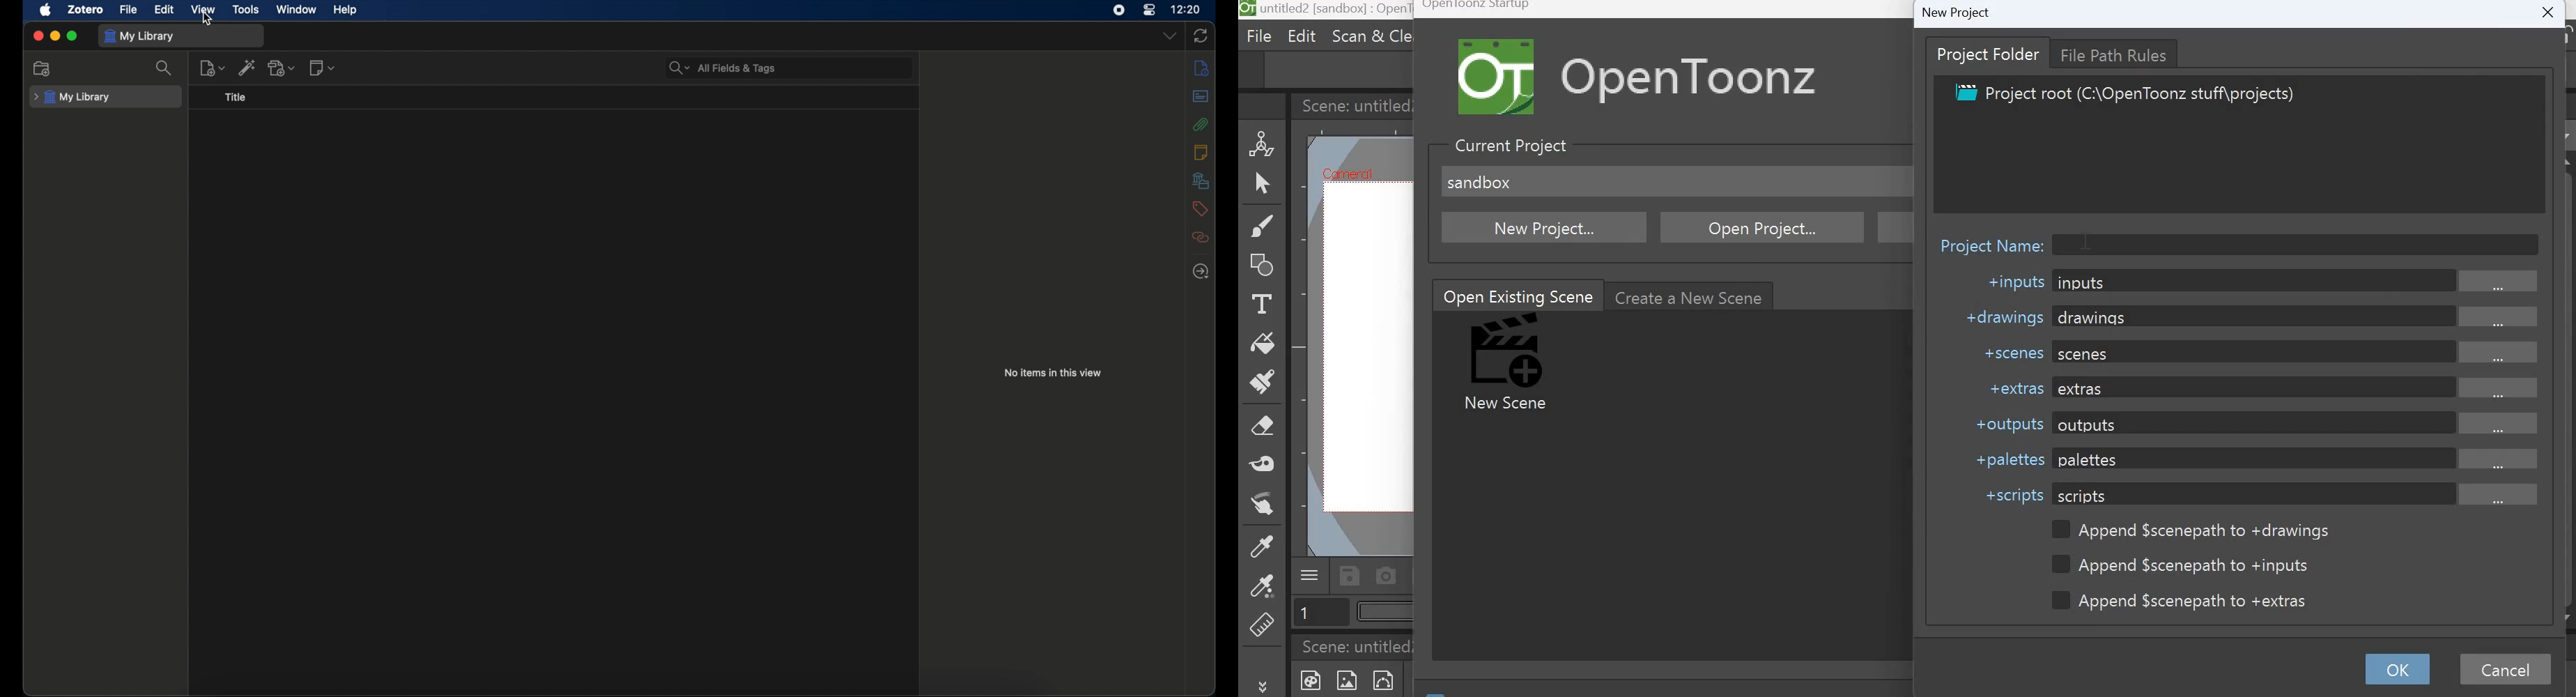 The image size is (2576, 700). Describe the element at coordinates (1200, 209) in the screenshot. I see `tags` at that location.